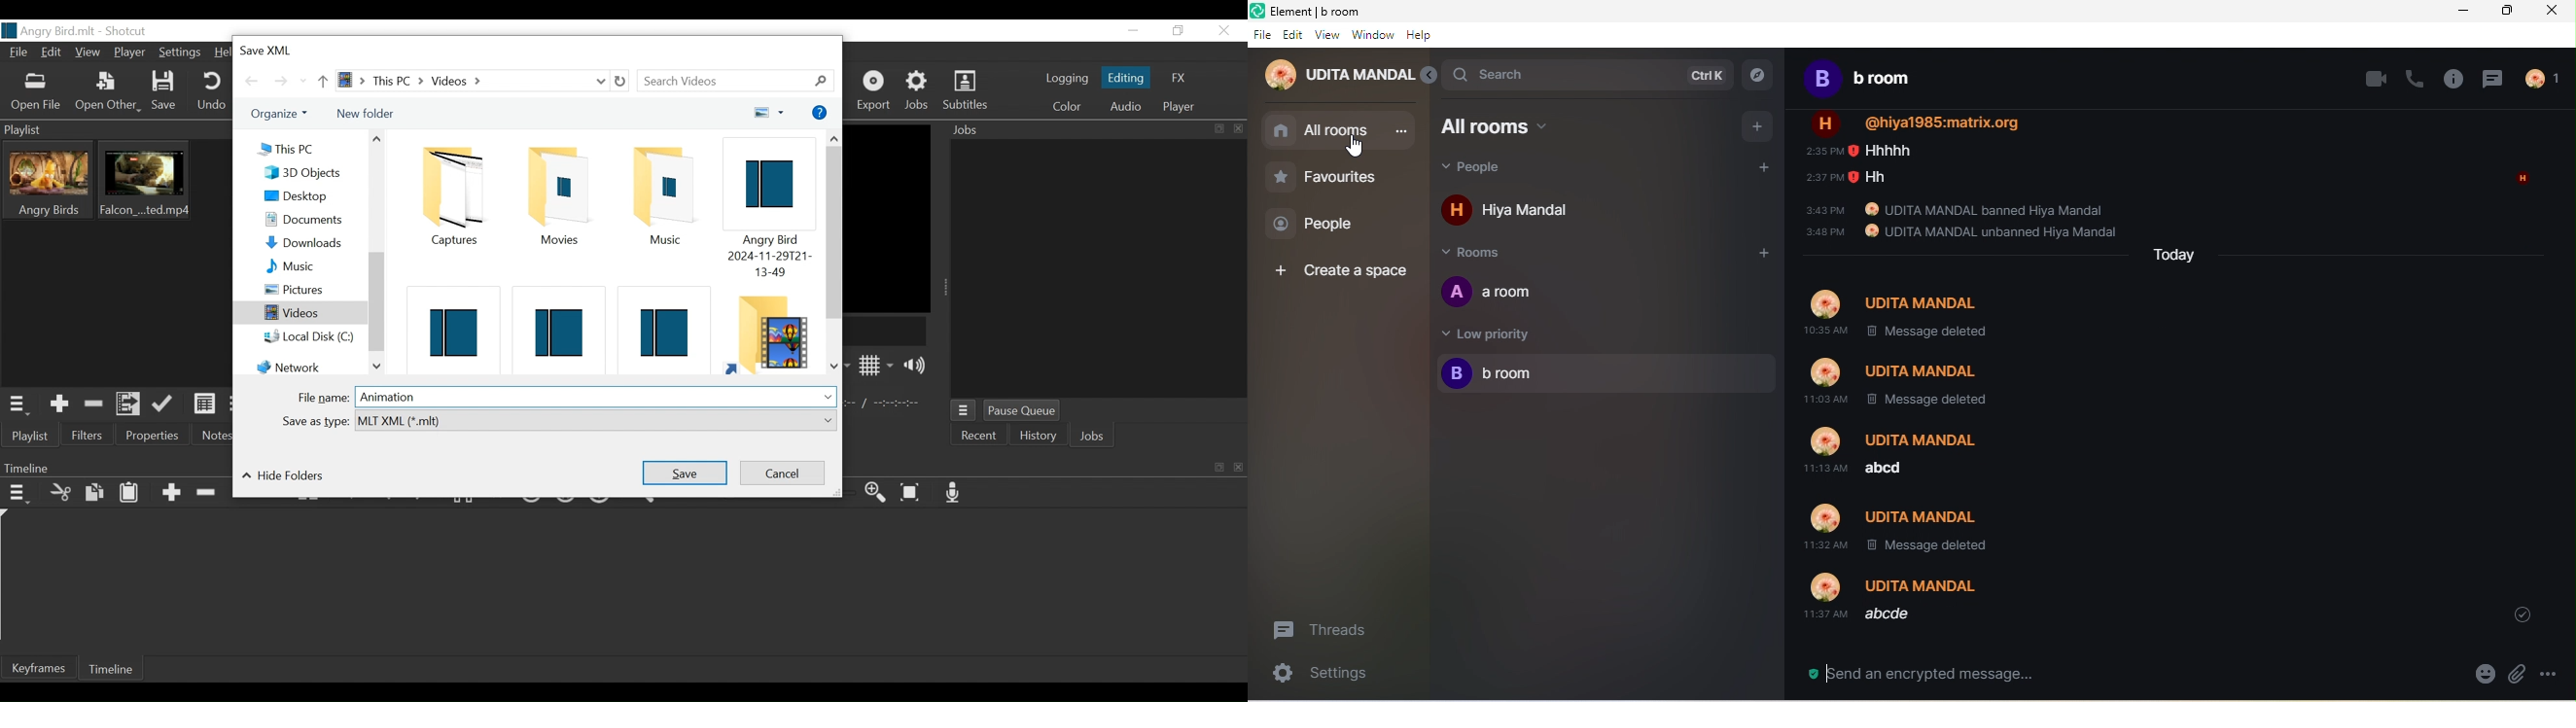 This screenshot has width=2576, height=728. What do you see at coordinates (981, 437) in the screenshot?
I see `Recent` at bounding box center [981, 437].